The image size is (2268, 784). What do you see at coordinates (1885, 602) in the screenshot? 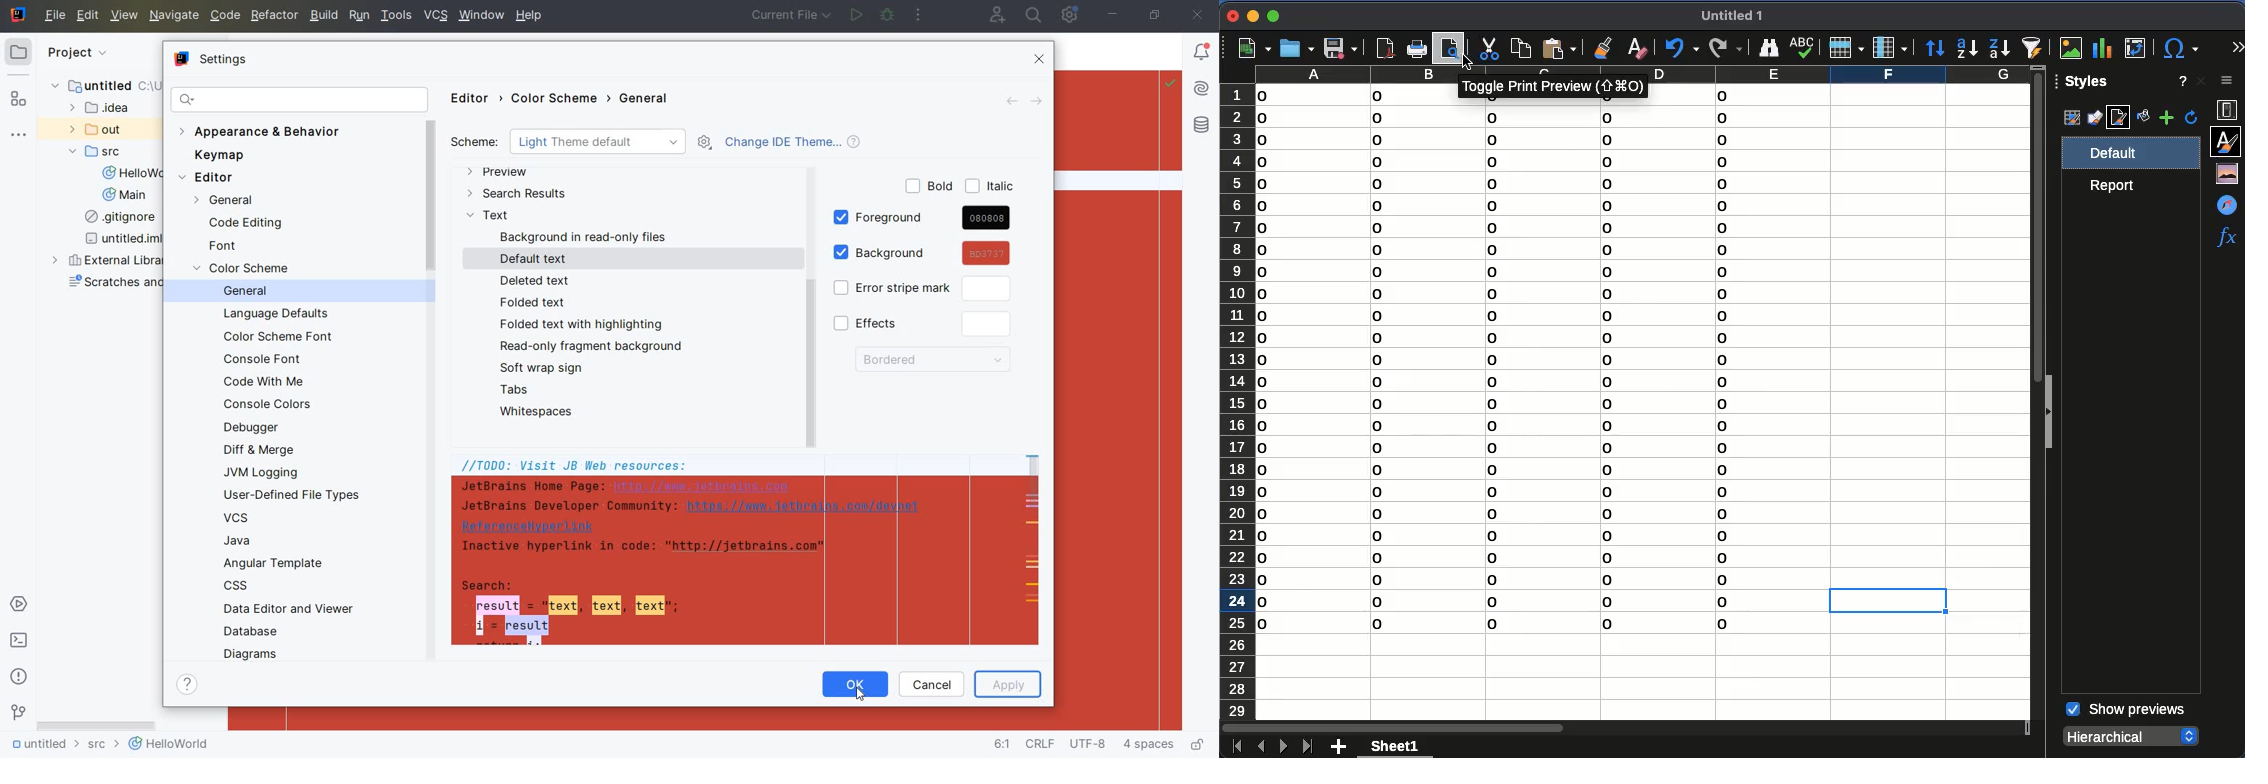
I see `cell` at bounding box center [1885, 602].